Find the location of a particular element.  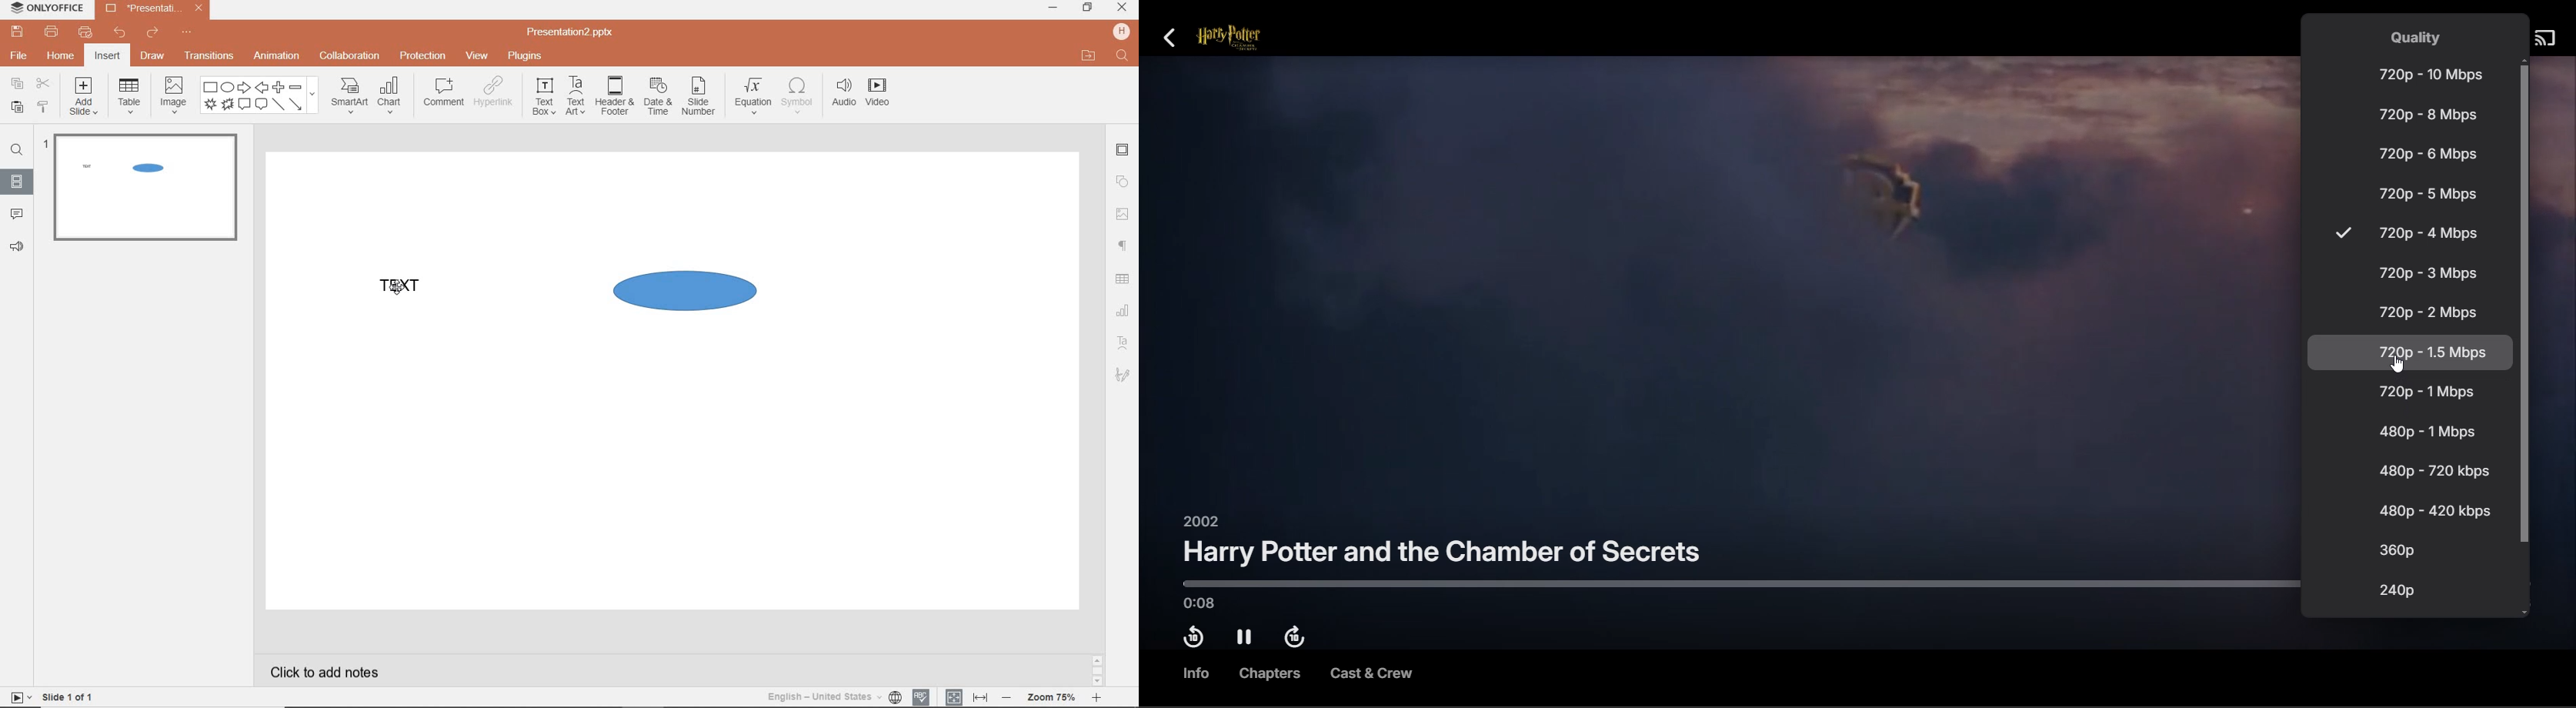

smartart is located at coordinates (349, 95).